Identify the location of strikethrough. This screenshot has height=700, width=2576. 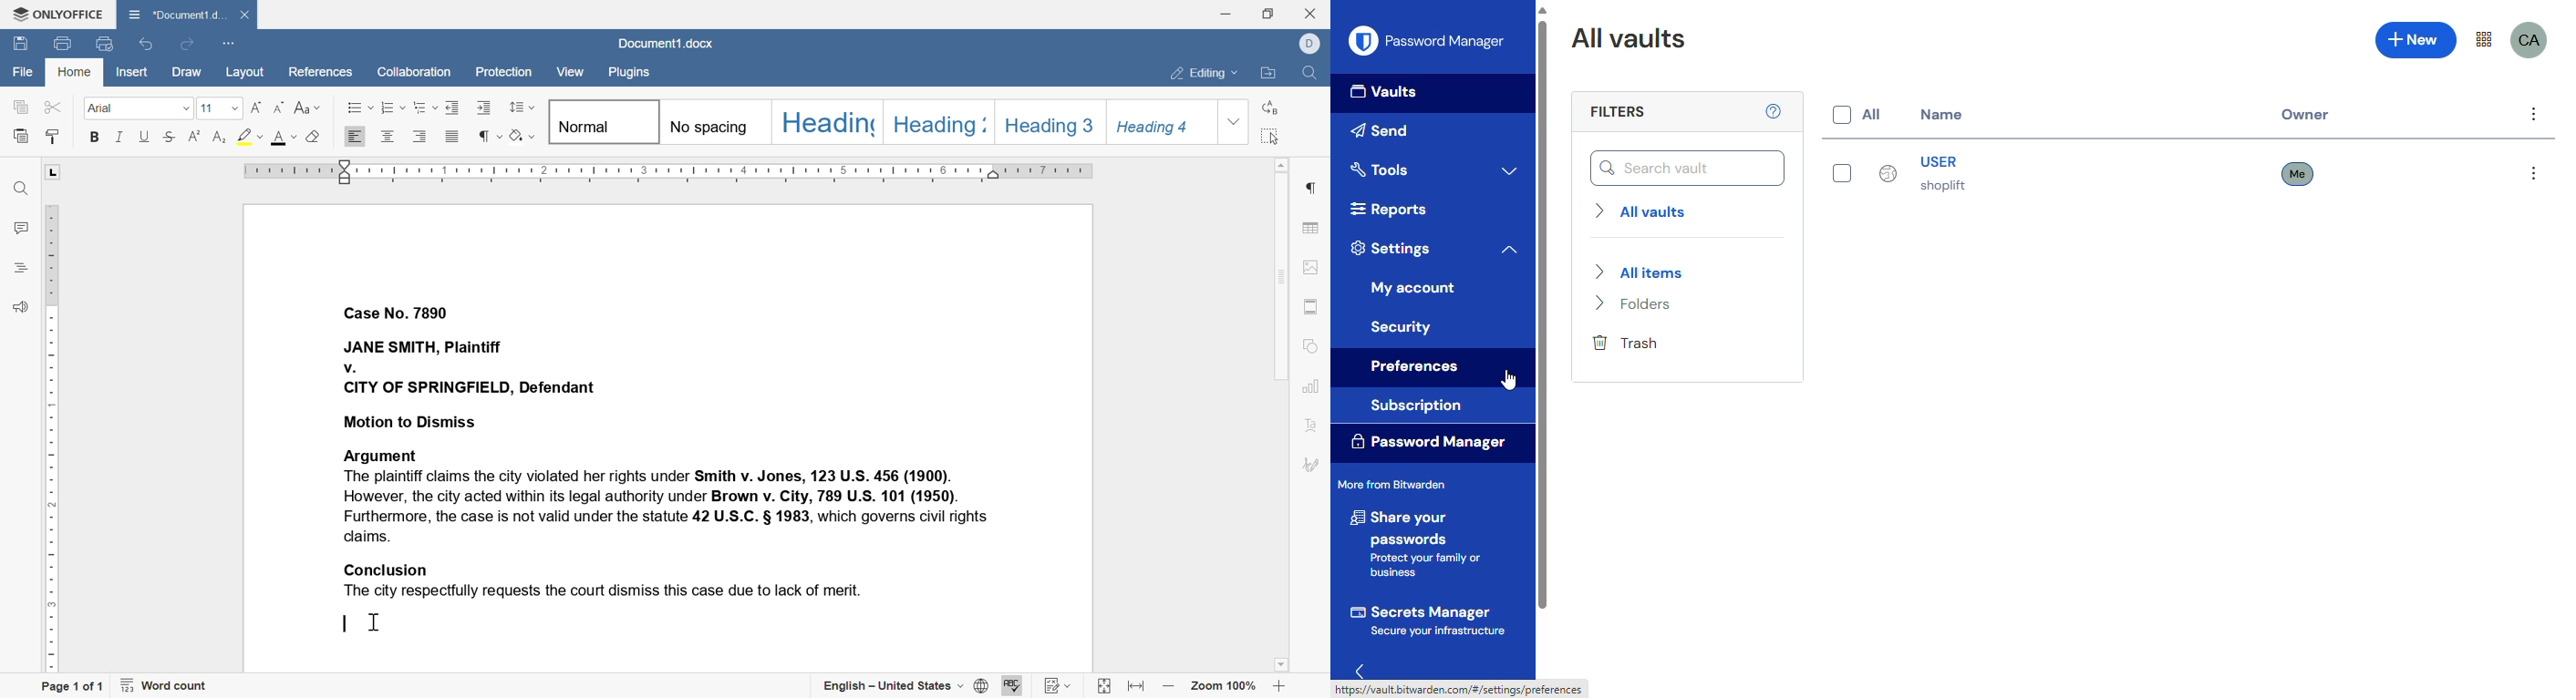
(170, 136).